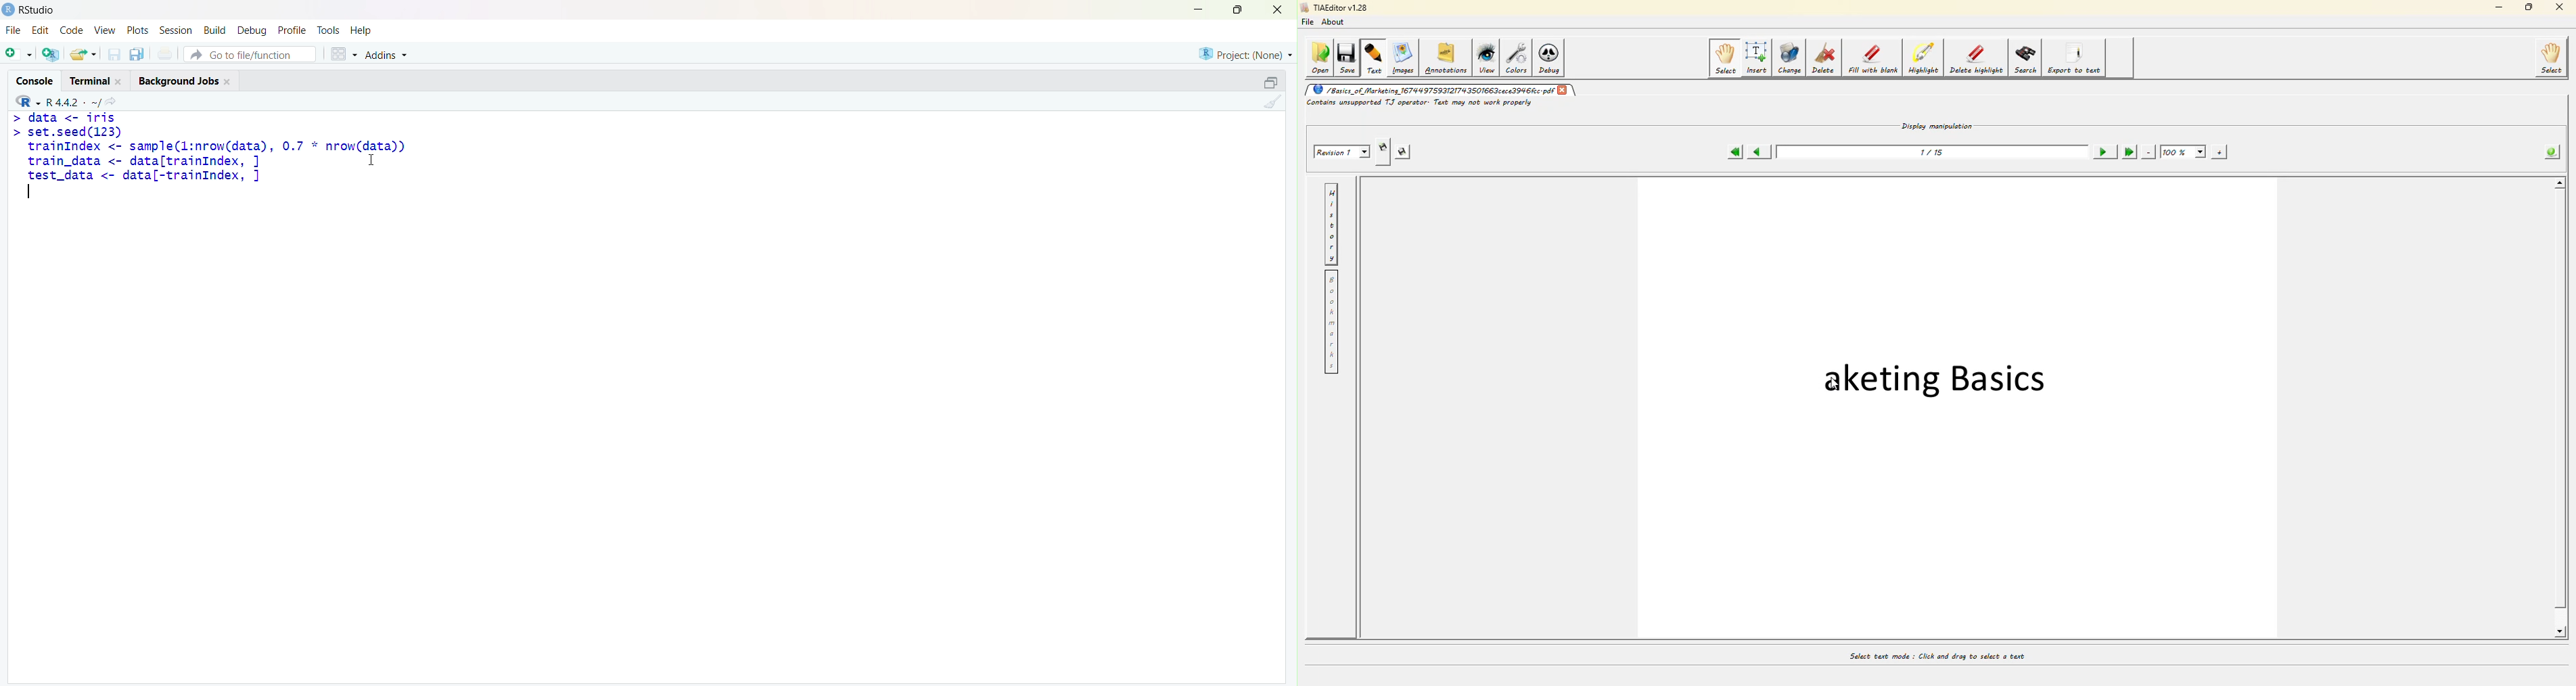 Image resolution: width=2576 pixels, height=700 pixels. I want to click on about, so click(1333, 23).